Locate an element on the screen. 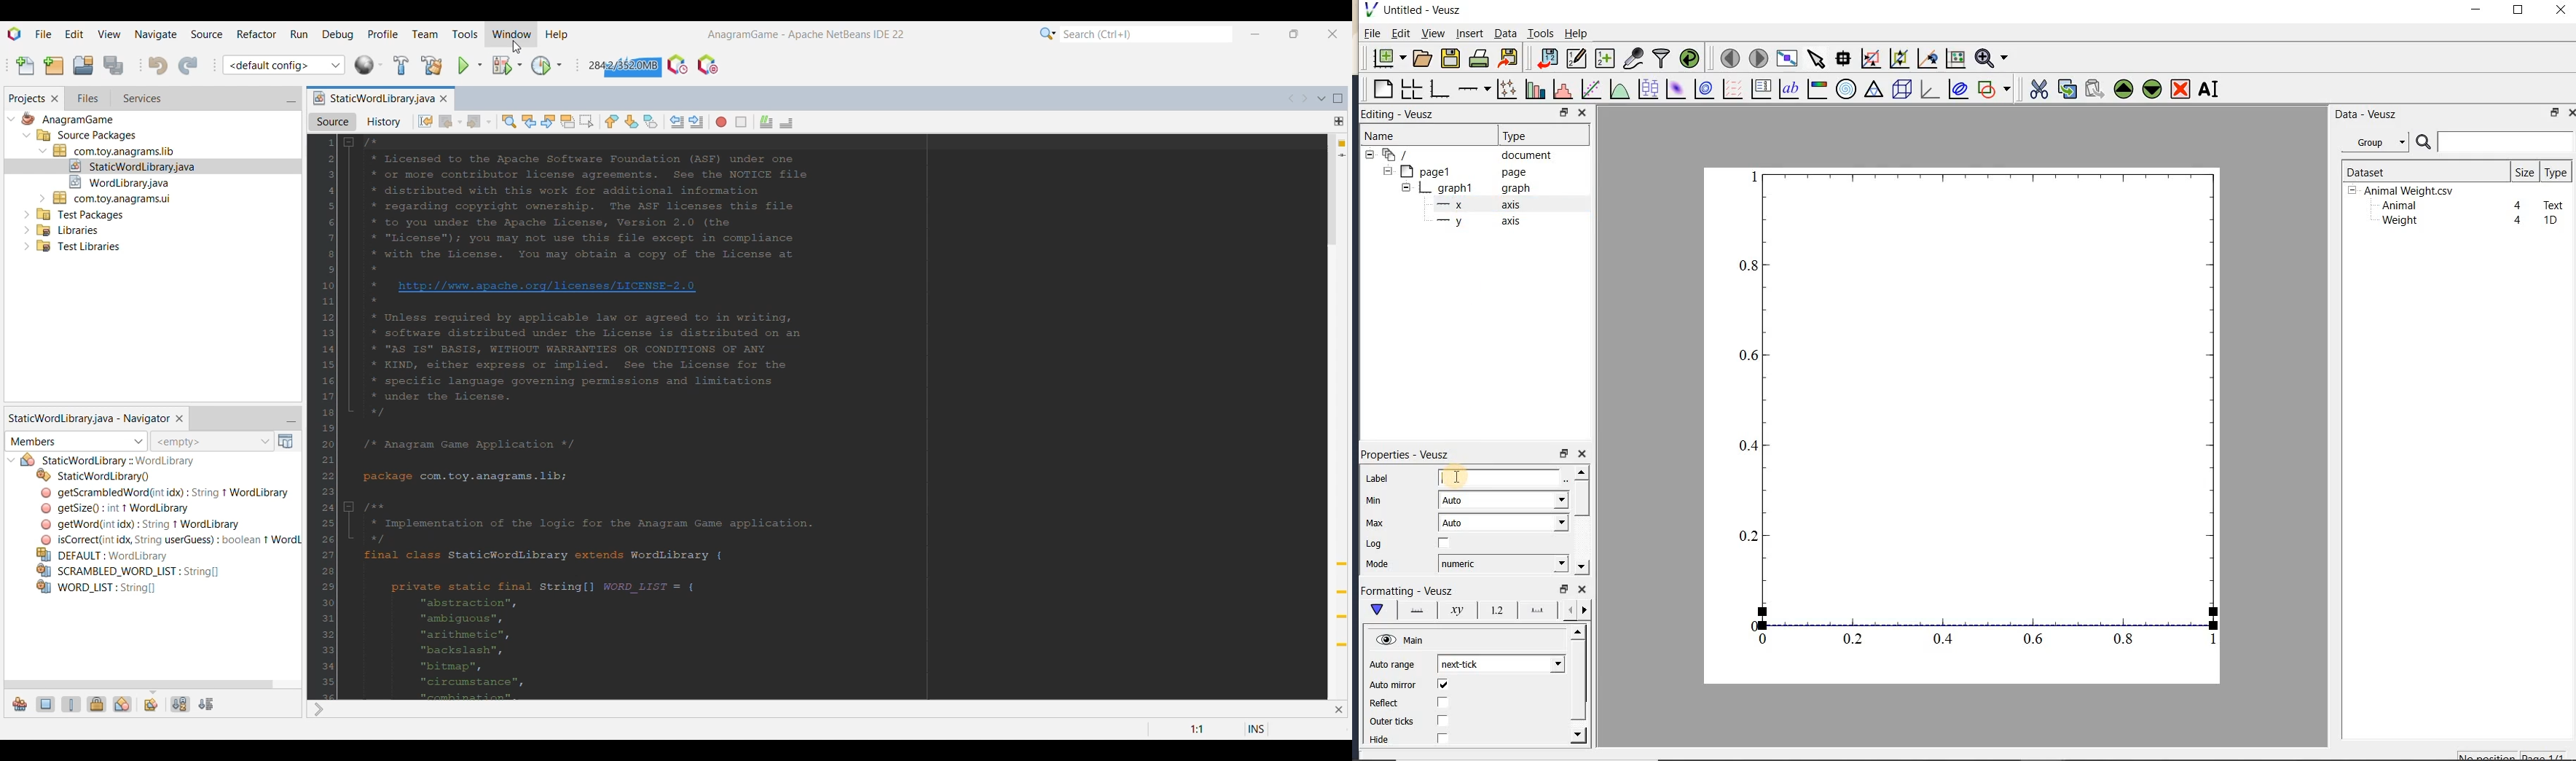  minor ticks is located at coordinates (1575, 610).